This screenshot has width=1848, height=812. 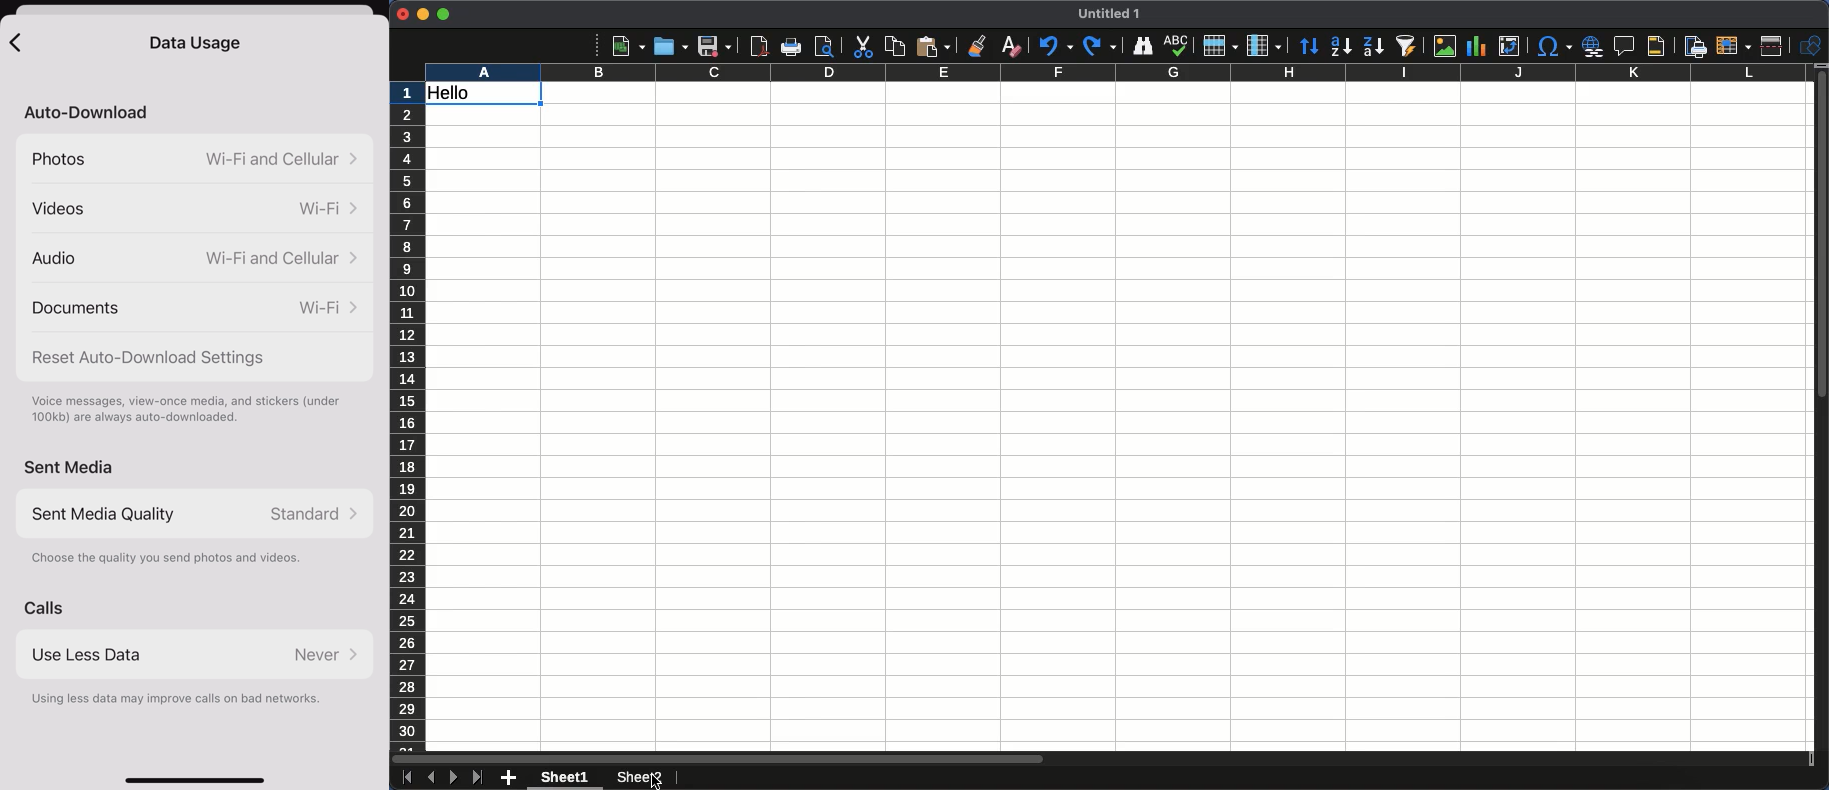 I want to click on using less data may improve, so click(x=176, y=698).